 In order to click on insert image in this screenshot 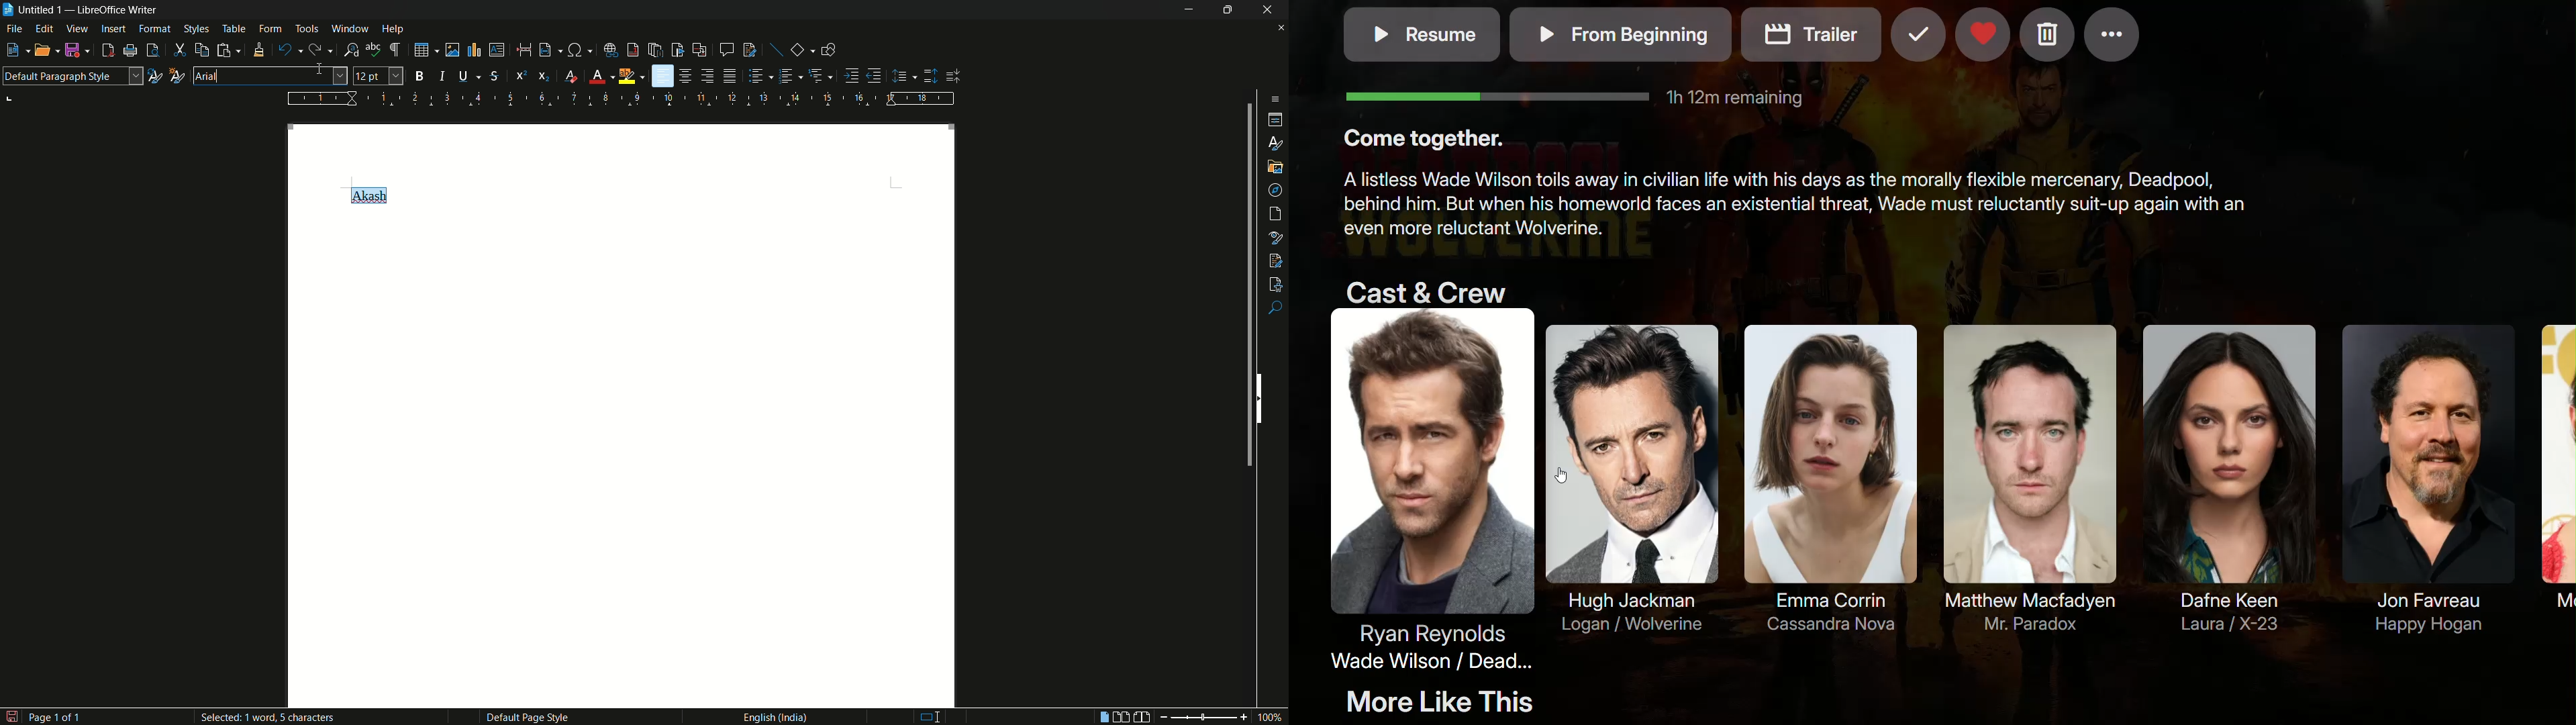, I will do `click(447, 49)`.